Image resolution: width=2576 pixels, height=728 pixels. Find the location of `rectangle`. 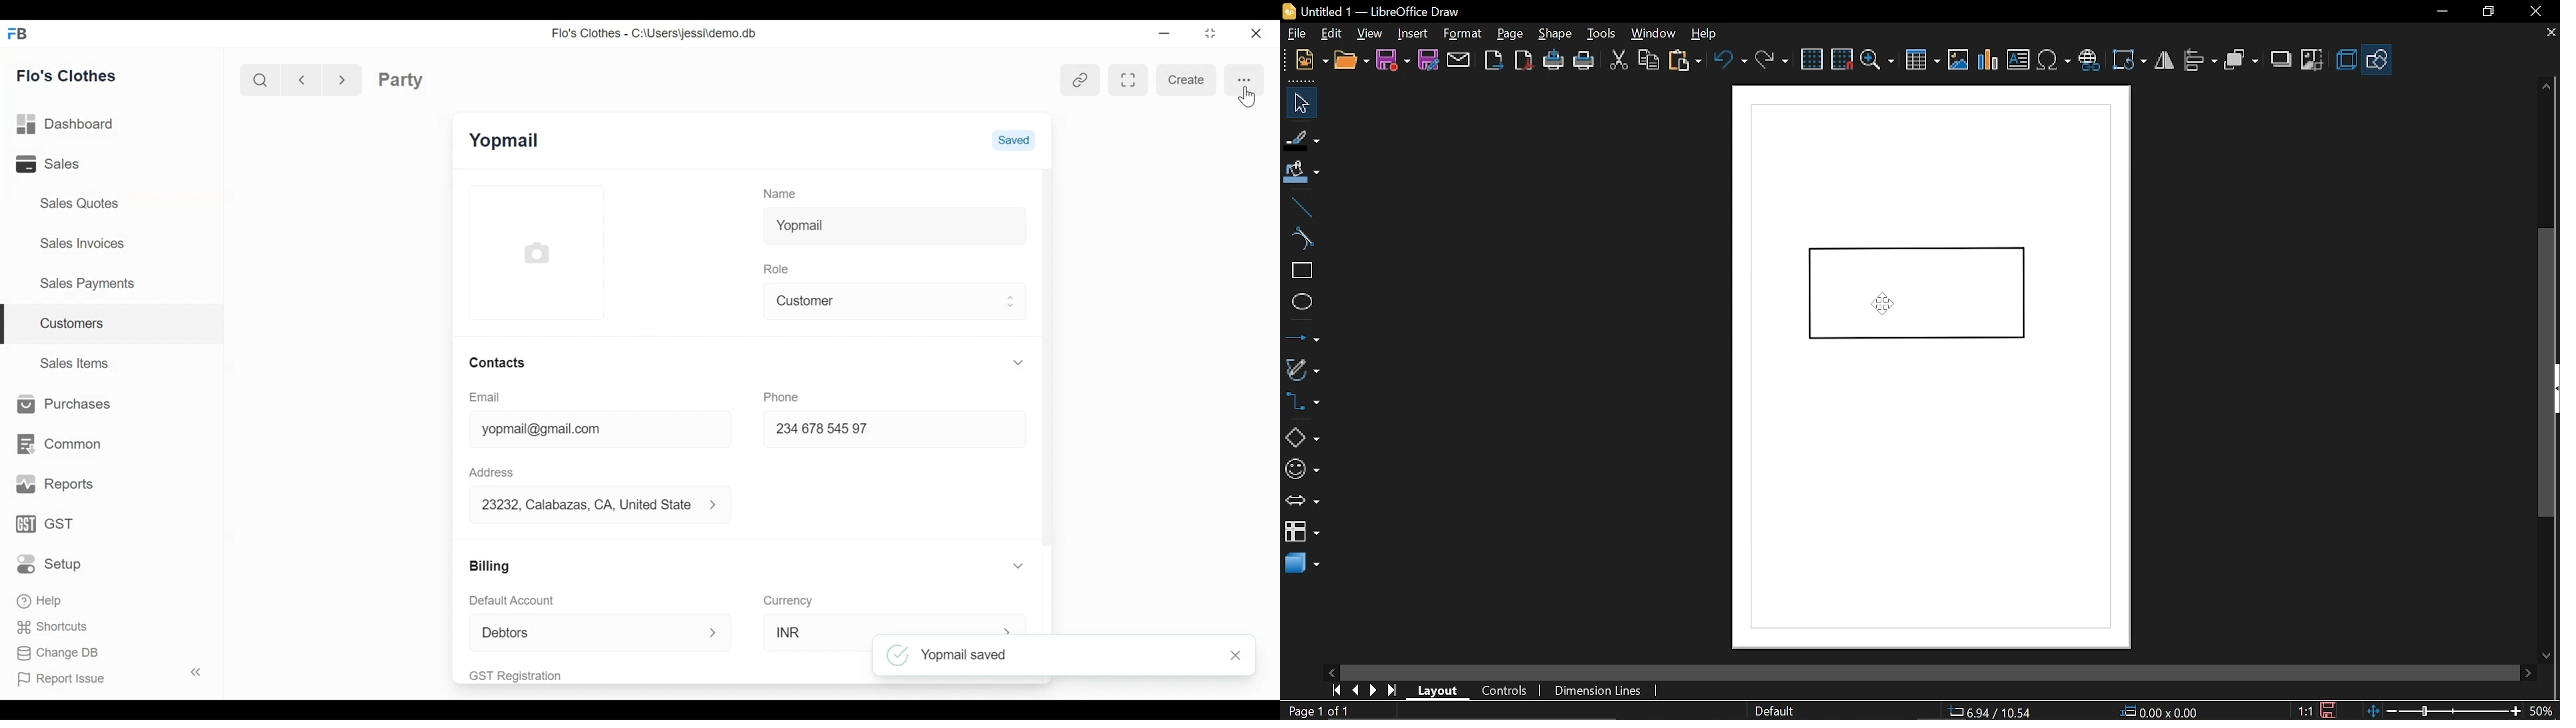

rectangle is located at coordinates (1300, 271).